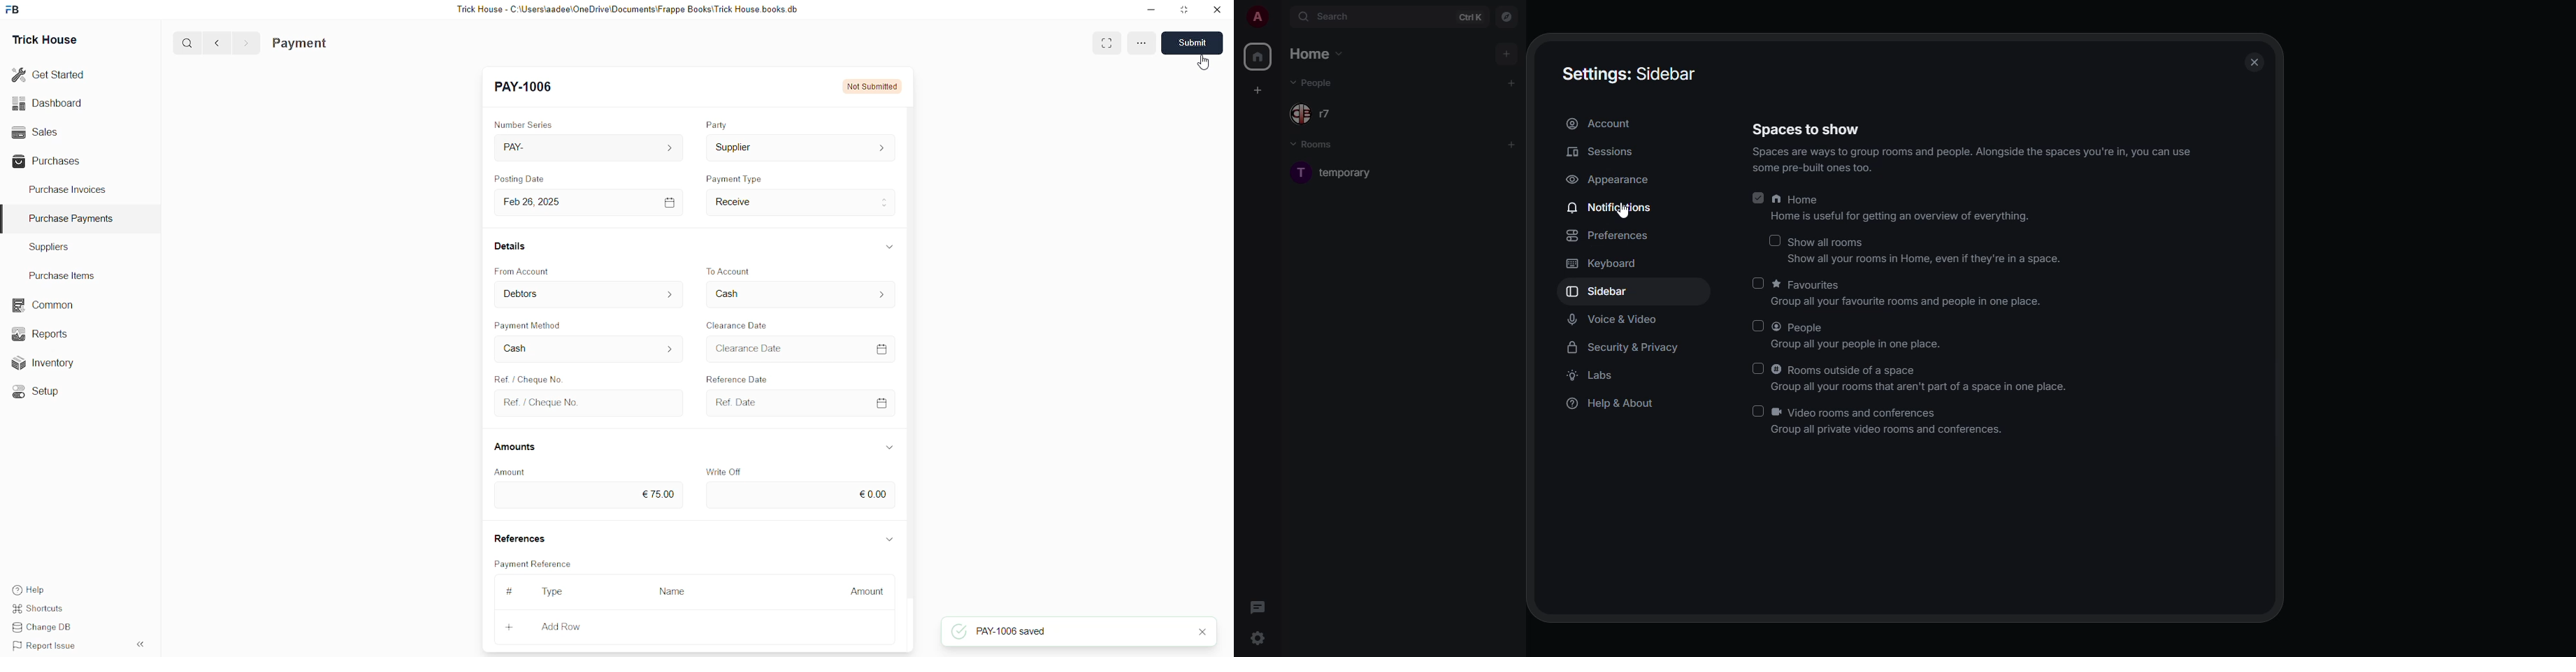  Describe the element at coordinates (735, 177) in the screenshot. I see `Payment Type` at that location.